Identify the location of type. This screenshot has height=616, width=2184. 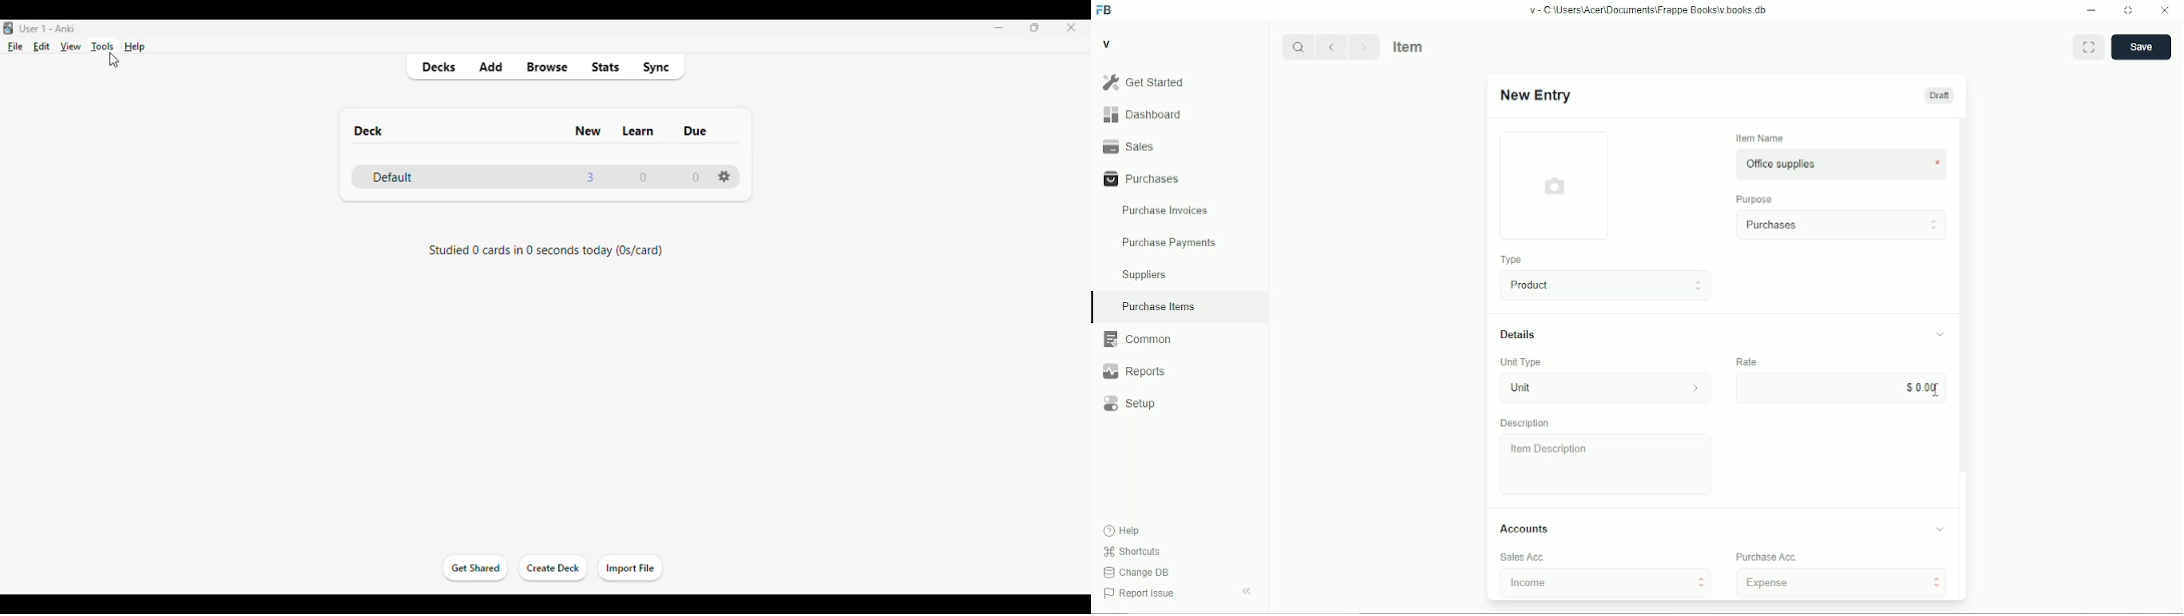
(1513, 260).